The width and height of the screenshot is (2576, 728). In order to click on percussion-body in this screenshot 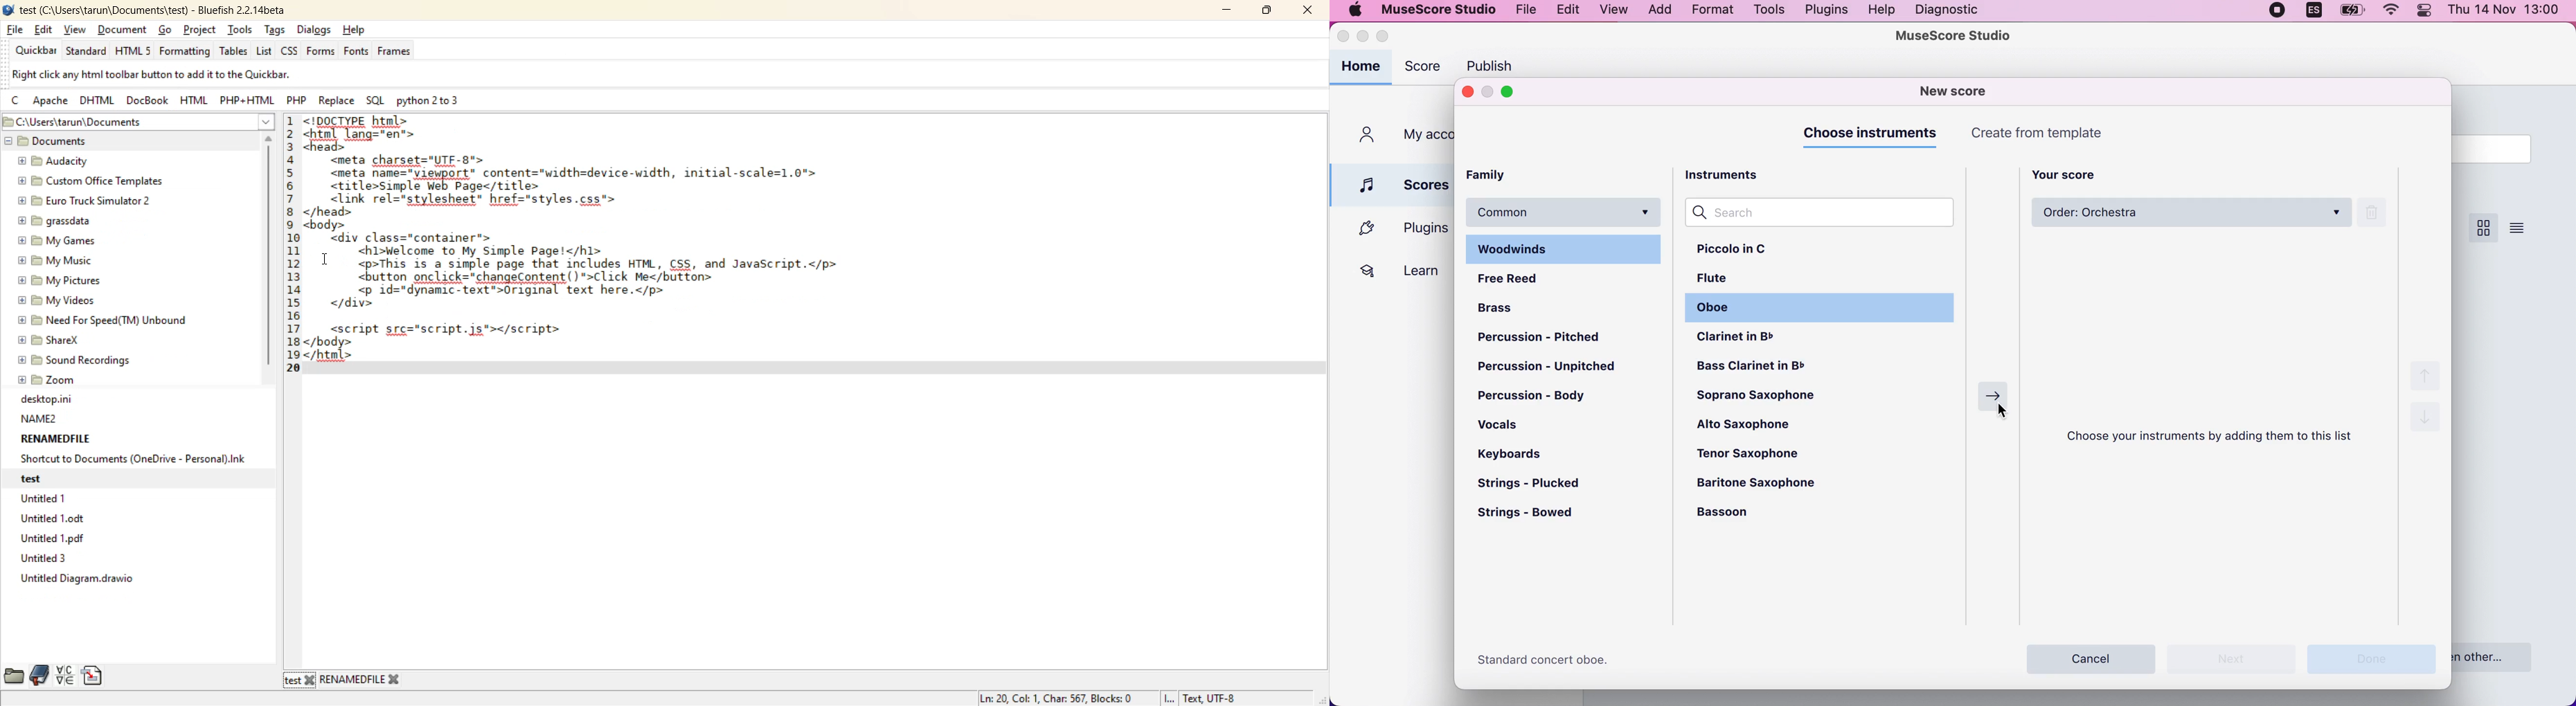, I will do `click(1548, 397)`.